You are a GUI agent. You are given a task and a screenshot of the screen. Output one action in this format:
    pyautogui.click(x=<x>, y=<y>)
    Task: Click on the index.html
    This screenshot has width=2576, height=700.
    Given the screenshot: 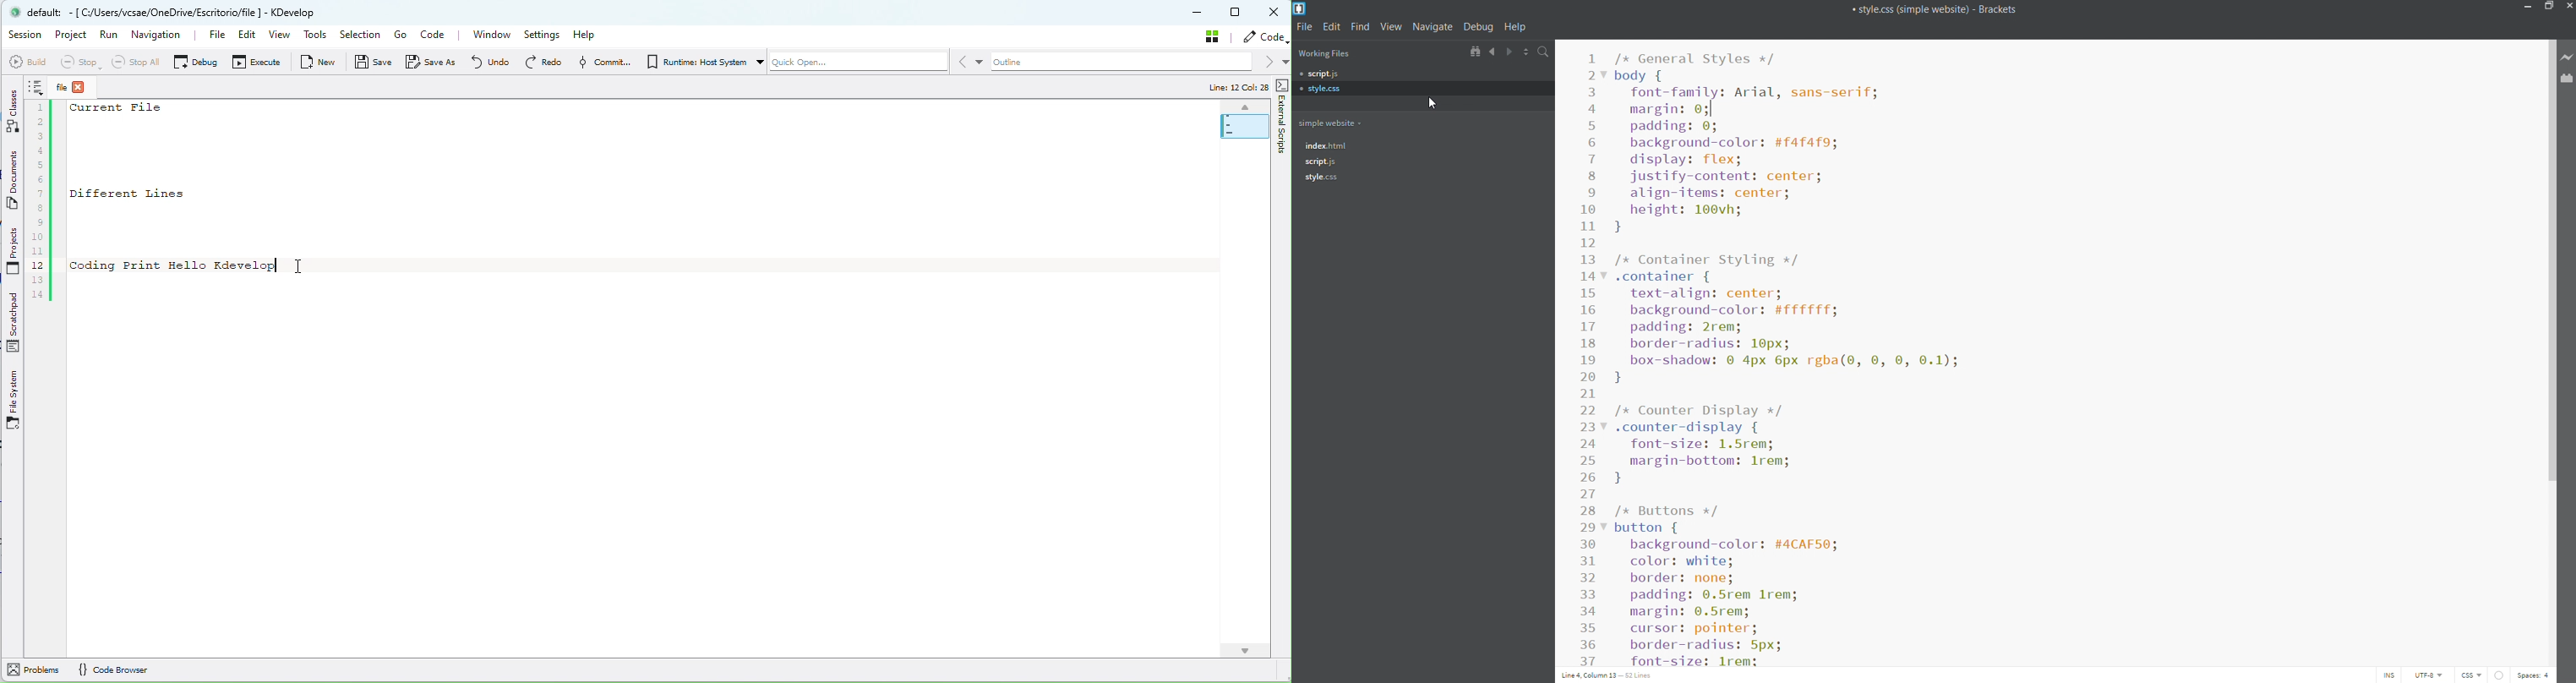 What is the action you would take?
    pyautogui.click(x=1421, y=145)
    